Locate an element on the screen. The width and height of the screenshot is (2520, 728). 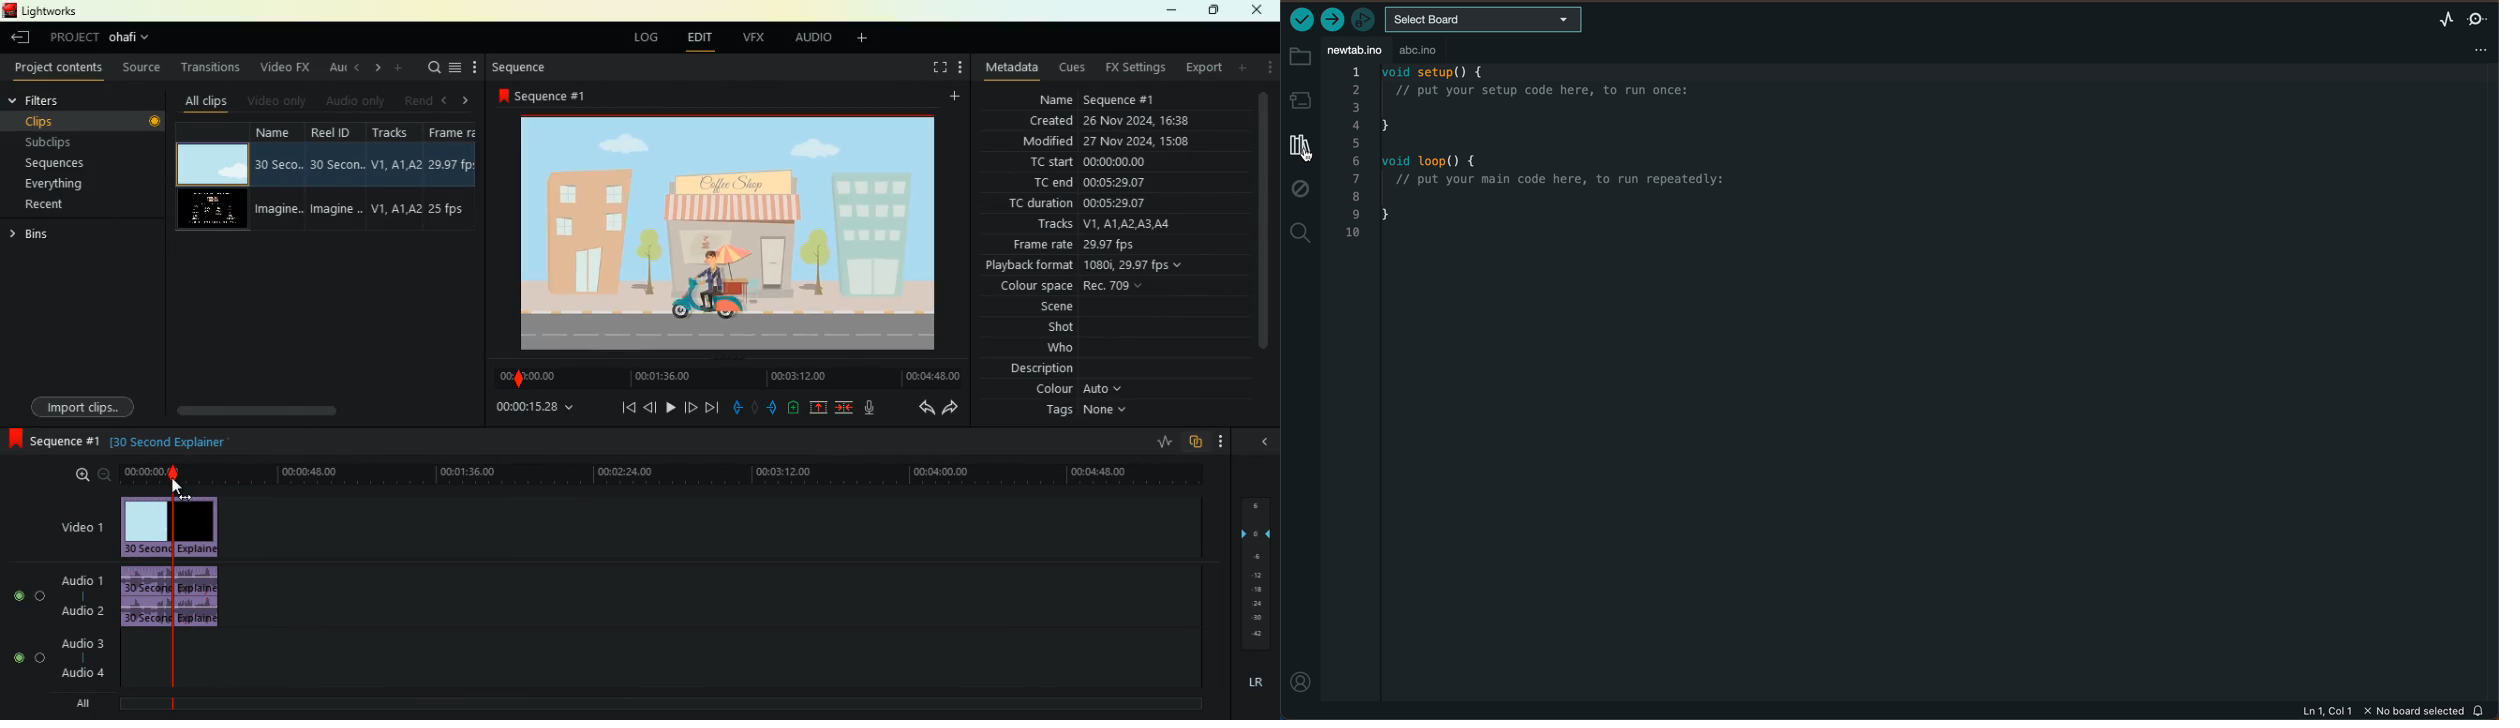
tc end is located at coordinates (1051, 183).